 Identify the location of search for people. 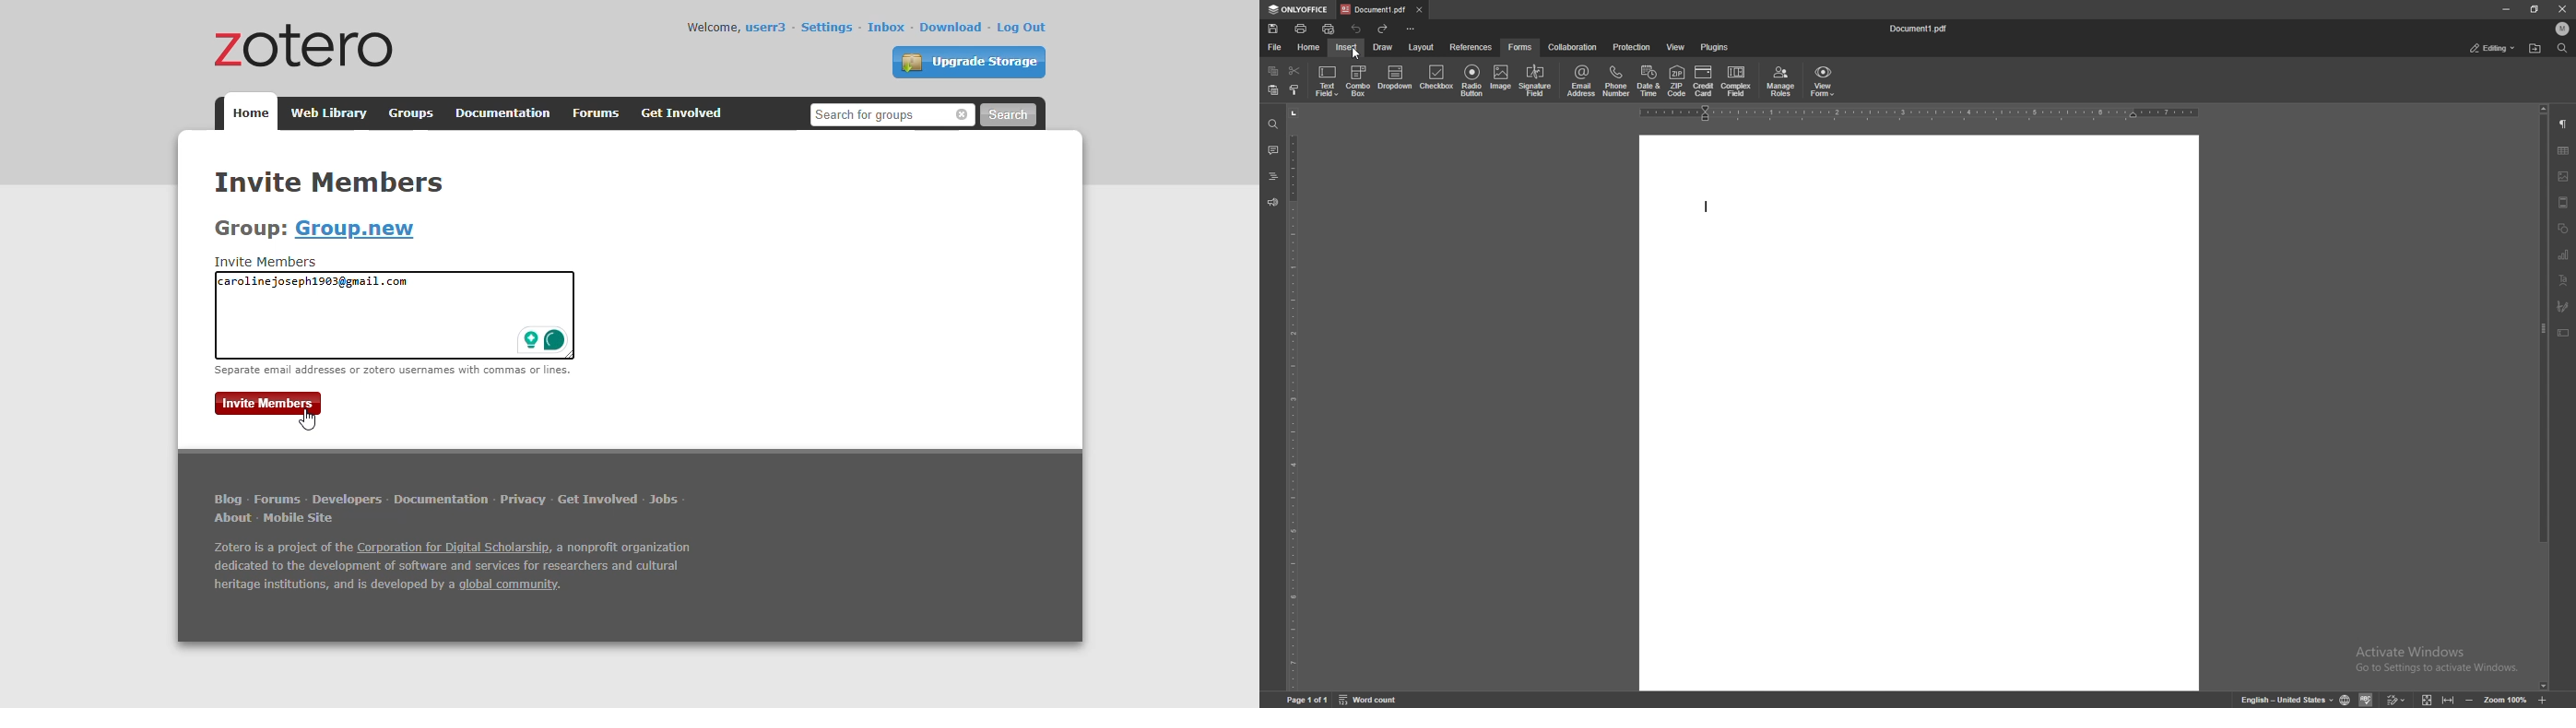
(891, 114).